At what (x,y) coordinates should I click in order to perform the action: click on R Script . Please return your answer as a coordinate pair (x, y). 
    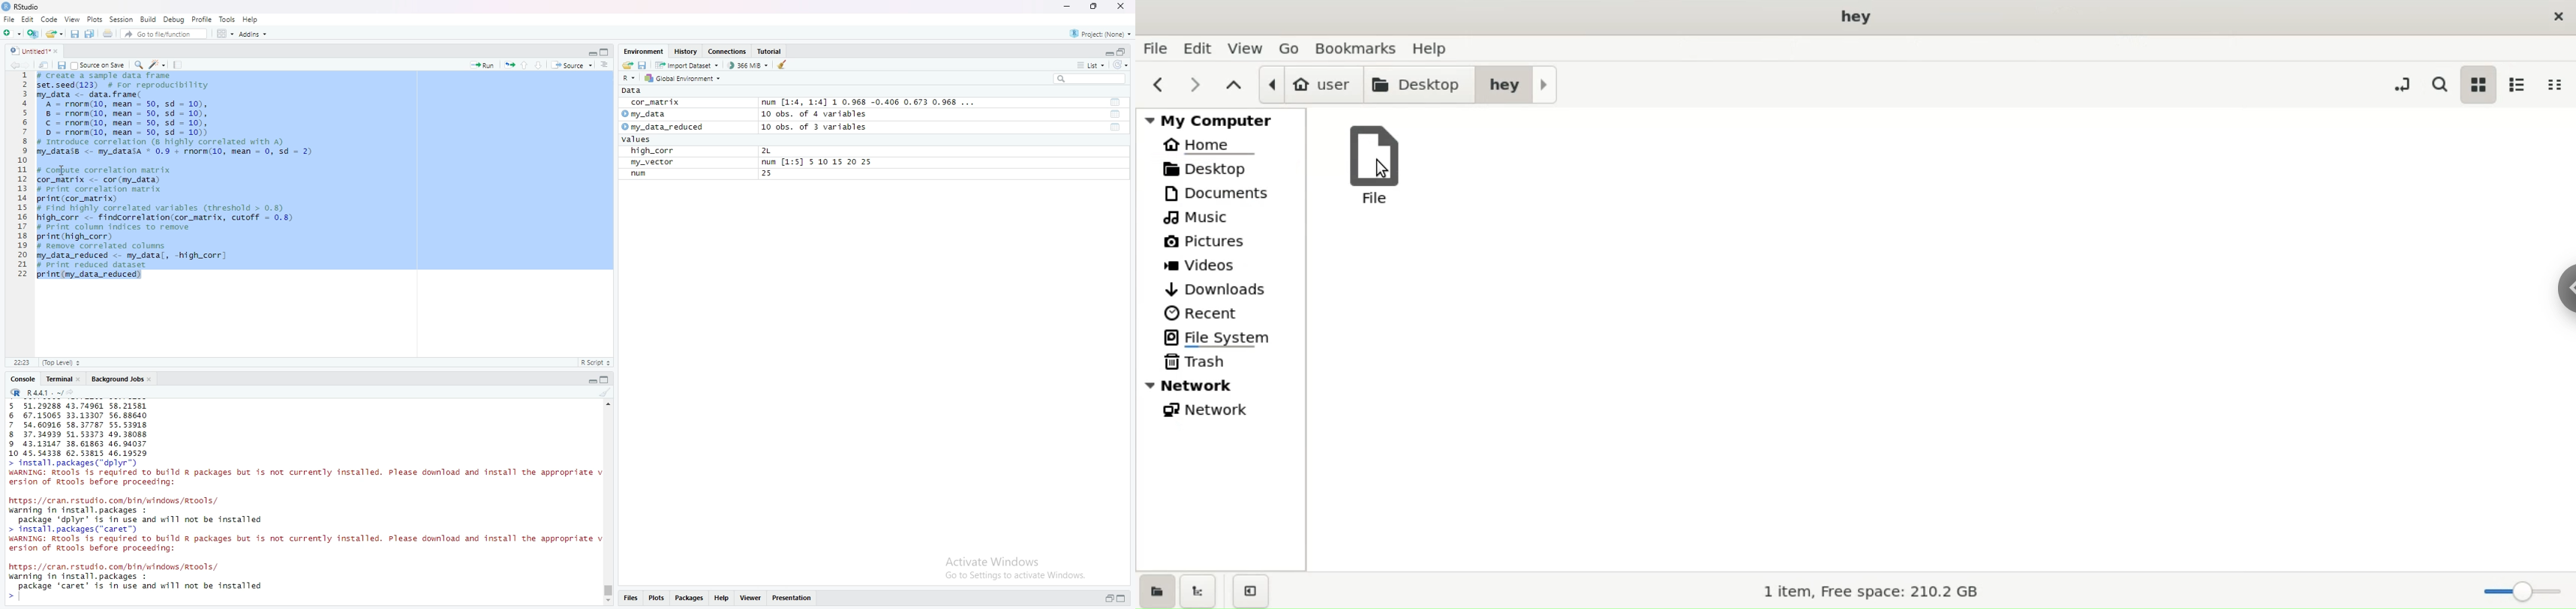
    Looking at the image, I should click on (596, 364).